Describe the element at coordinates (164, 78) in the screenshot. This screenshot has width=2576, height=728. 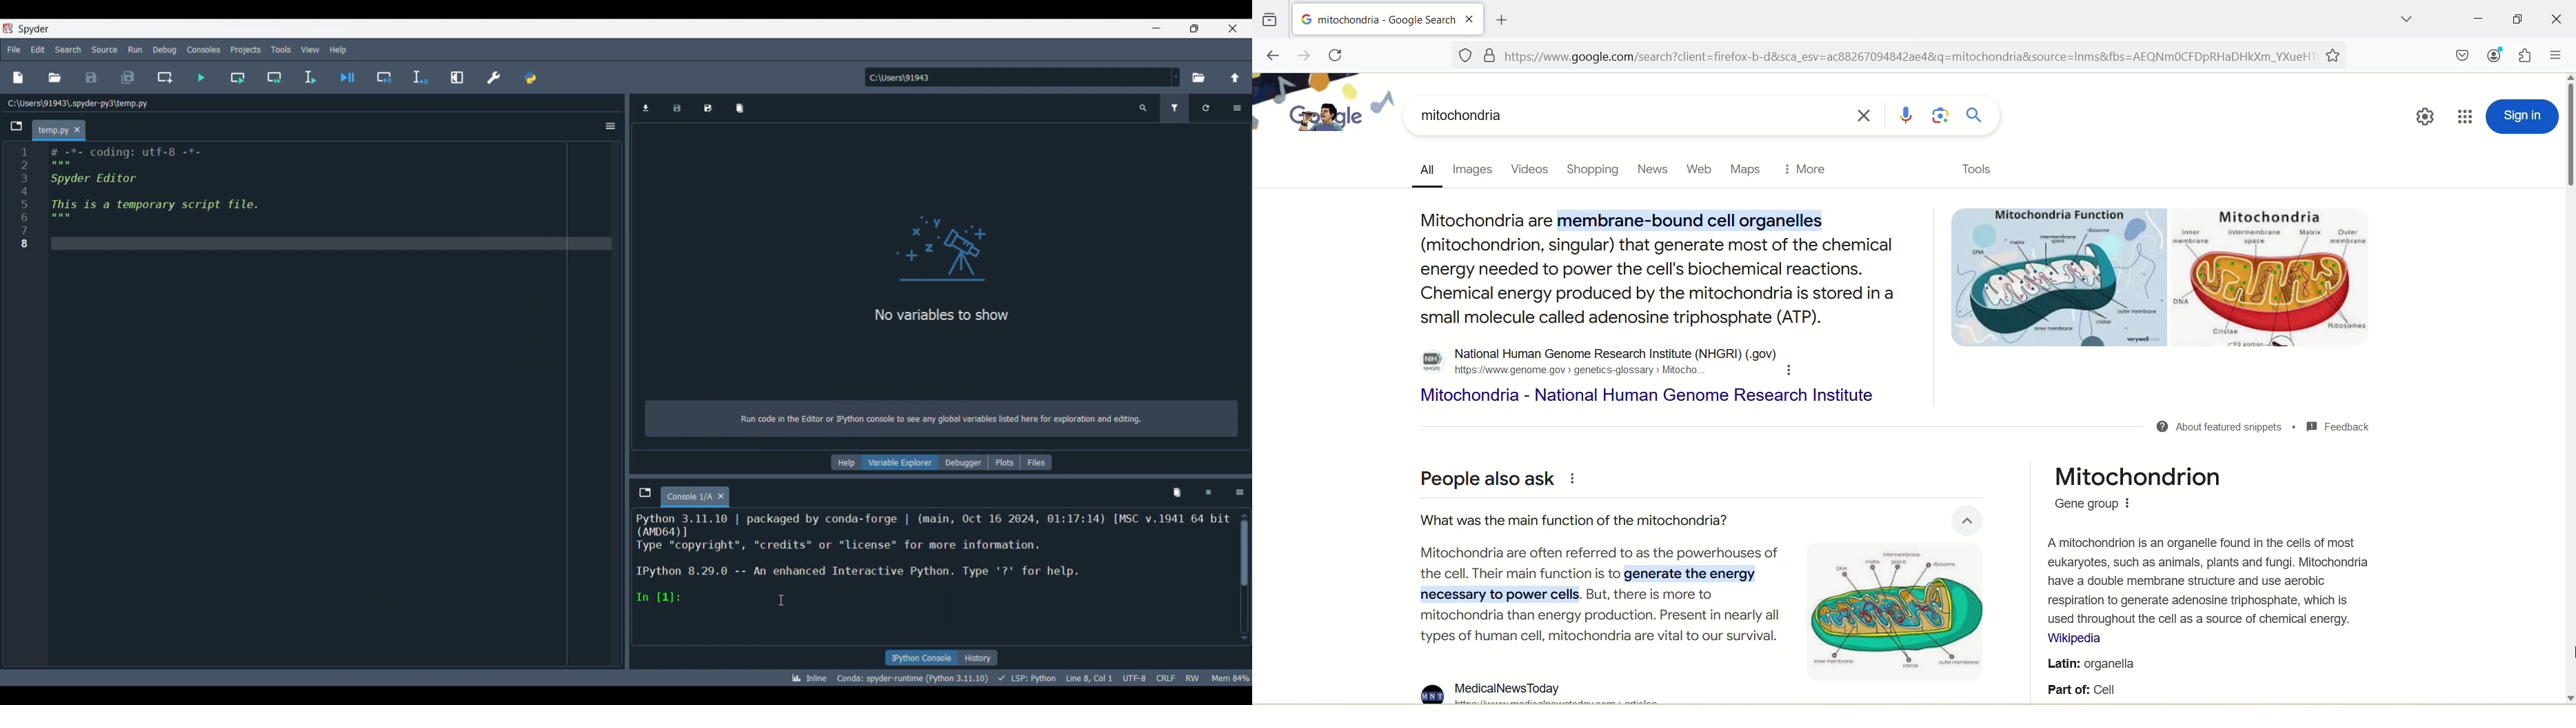
I see `Create new cell at current line` at that location.